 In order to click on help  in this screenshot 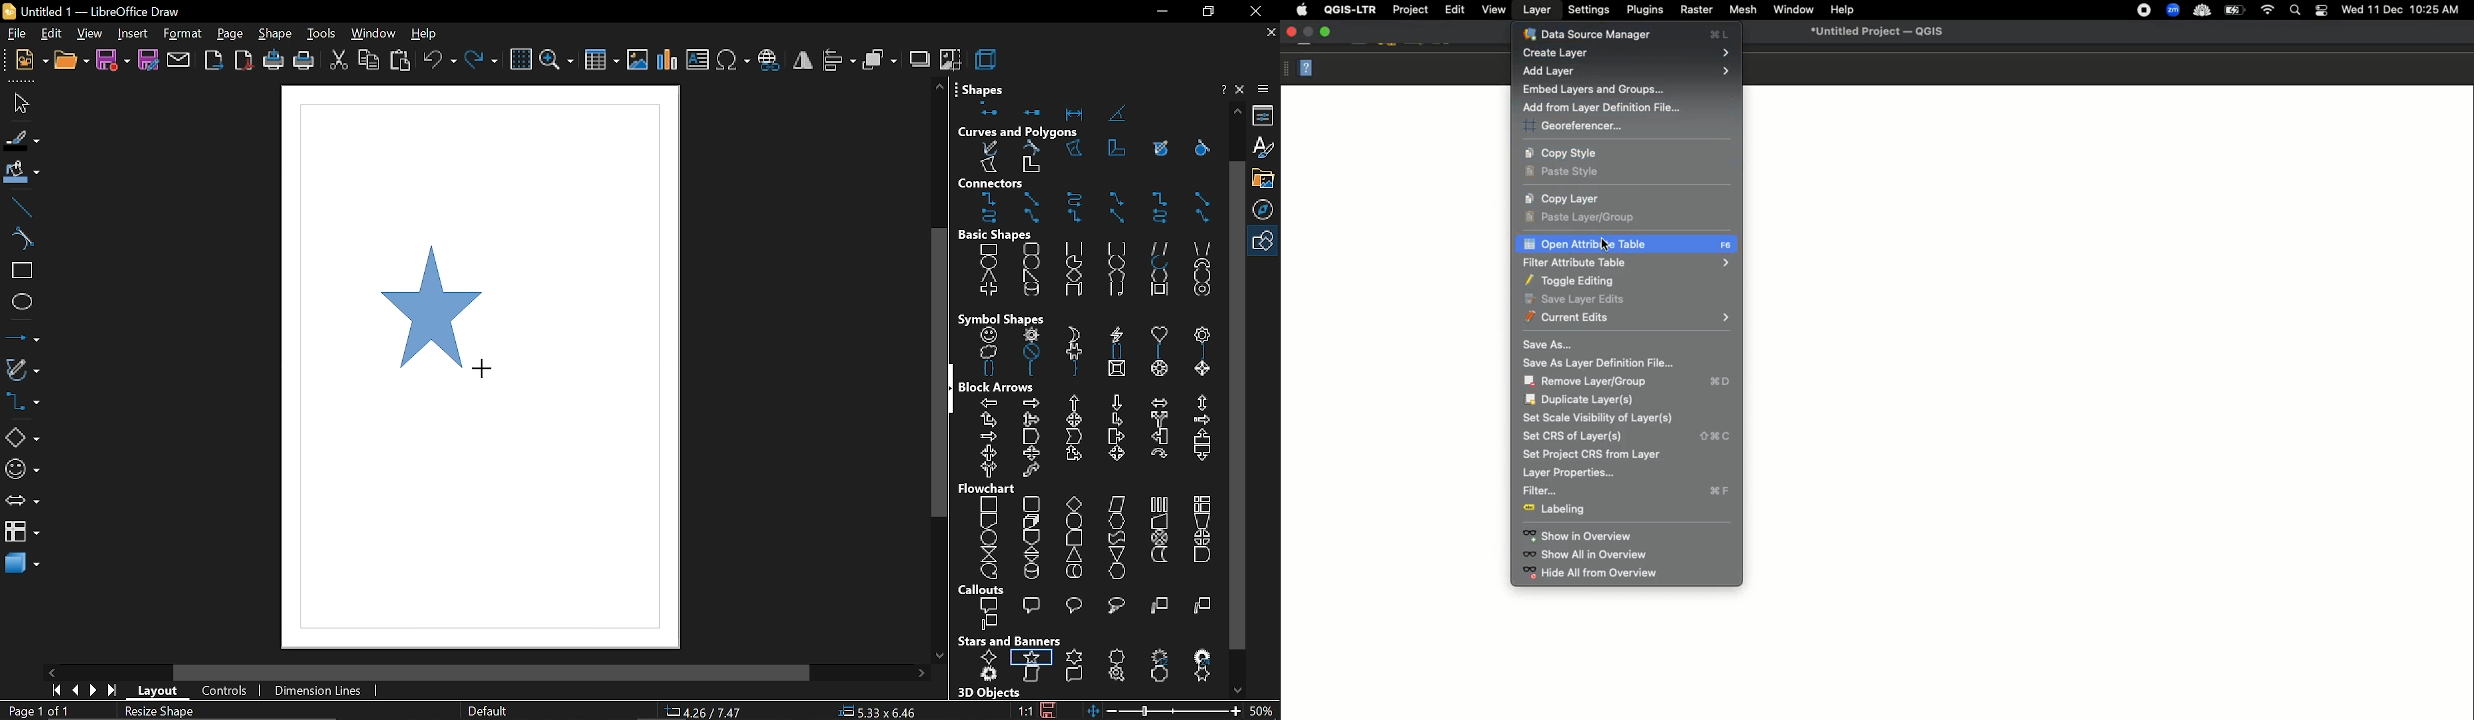, I will do `click(1222, 89)`.